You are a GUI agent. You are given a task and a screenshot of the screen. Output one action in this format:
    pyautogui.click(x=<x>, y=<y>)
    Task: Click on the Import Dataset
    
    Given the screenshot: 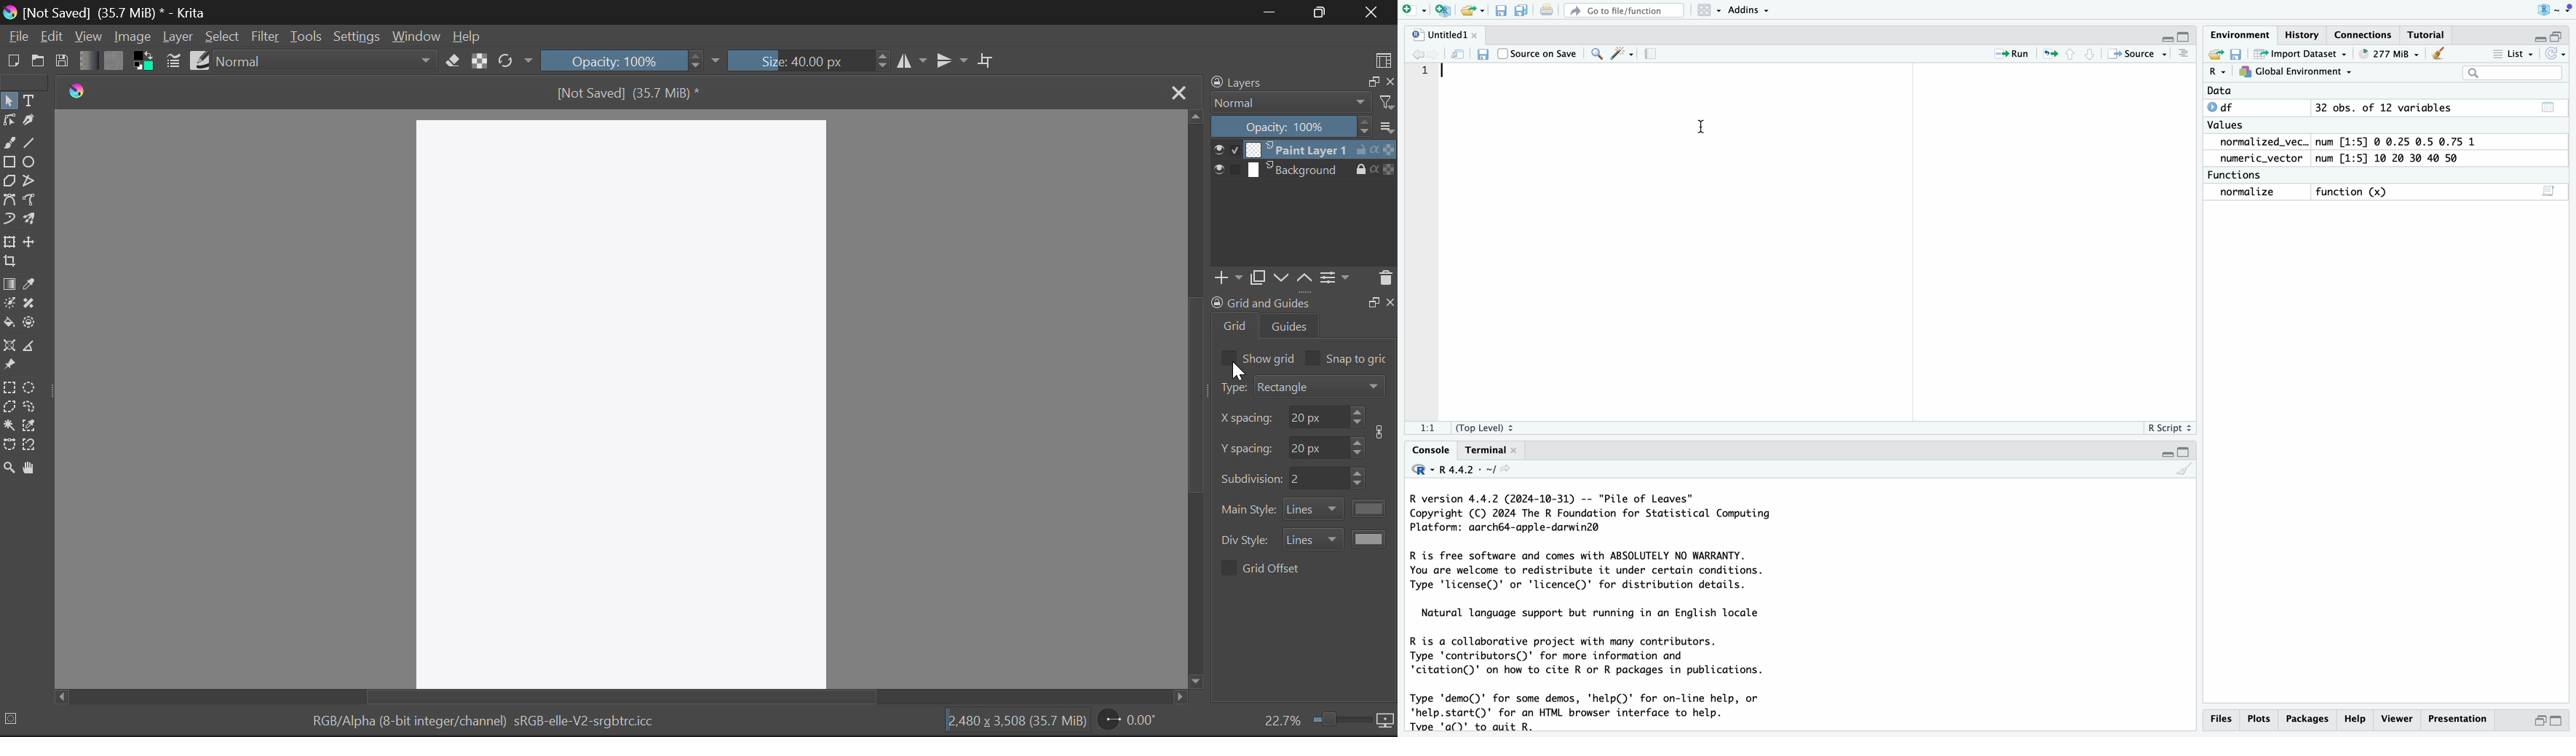 What is the action you would take?
    pyautogui.click(x=2298, y=55)
    